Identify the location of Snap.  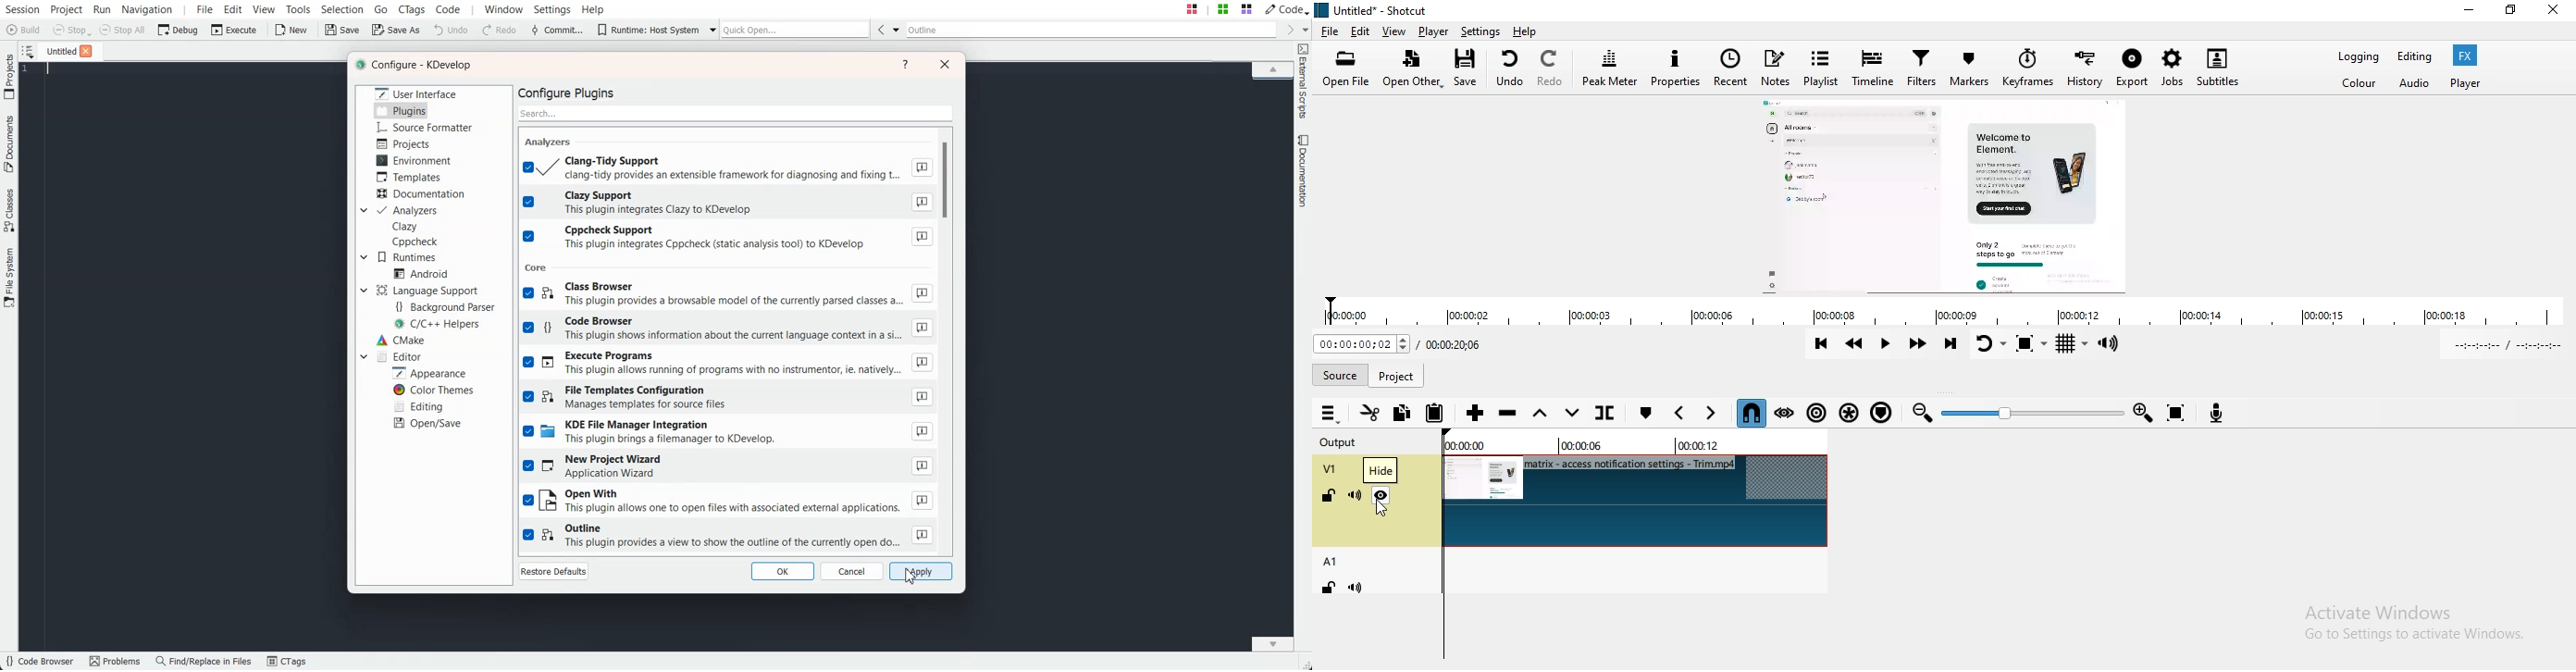
(1752, 413).